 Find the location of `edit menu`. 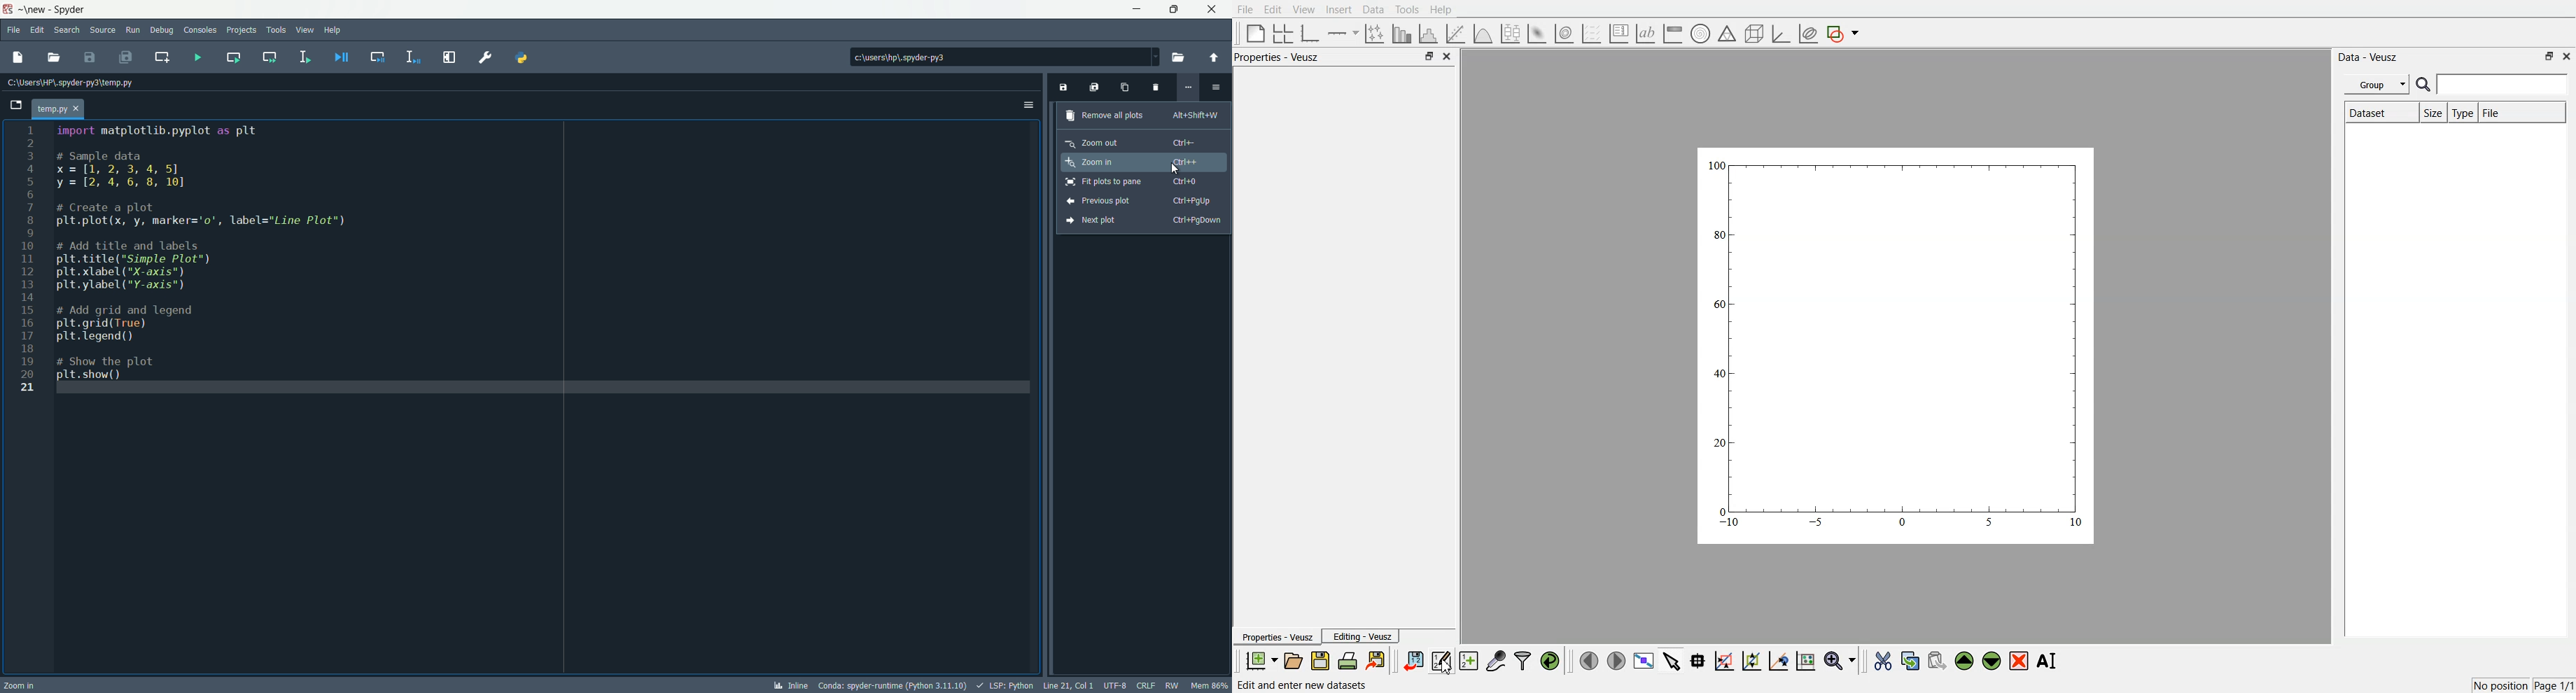

edit menu is located at coordinates (38, 30).